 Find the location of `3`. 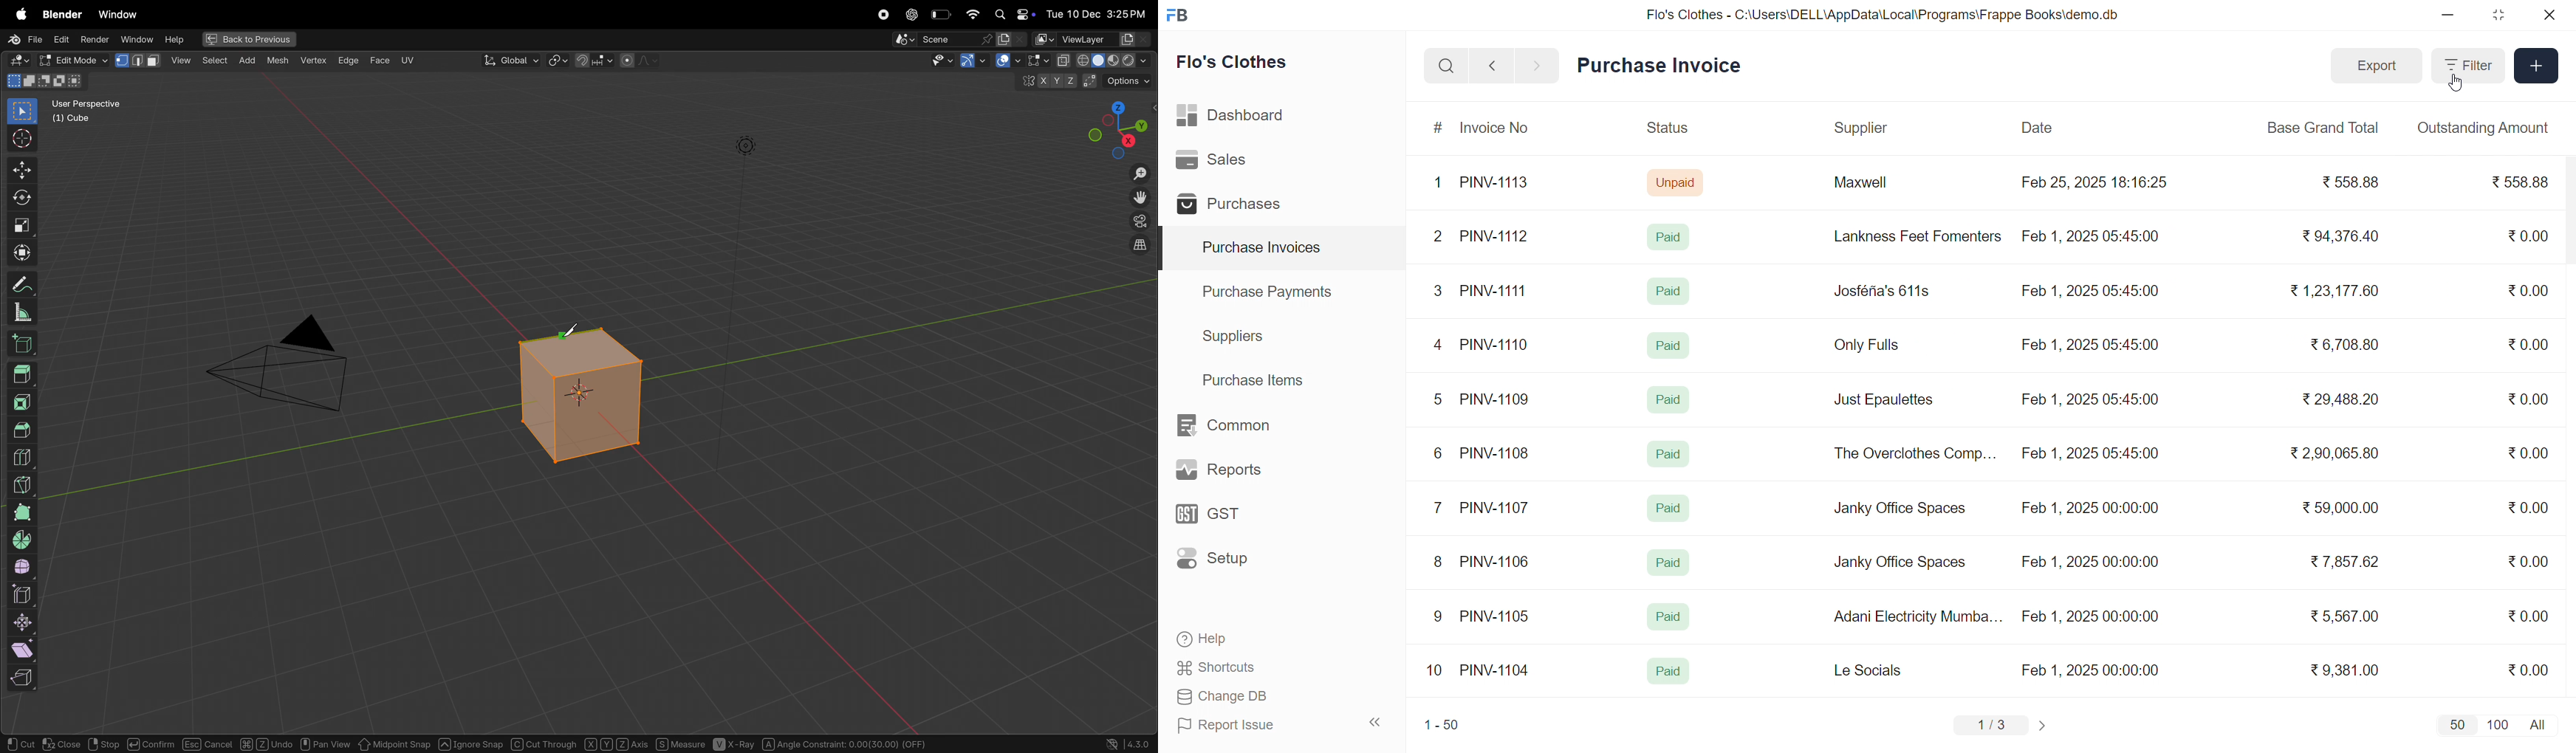

3 is located at coordinates (1438, 290).